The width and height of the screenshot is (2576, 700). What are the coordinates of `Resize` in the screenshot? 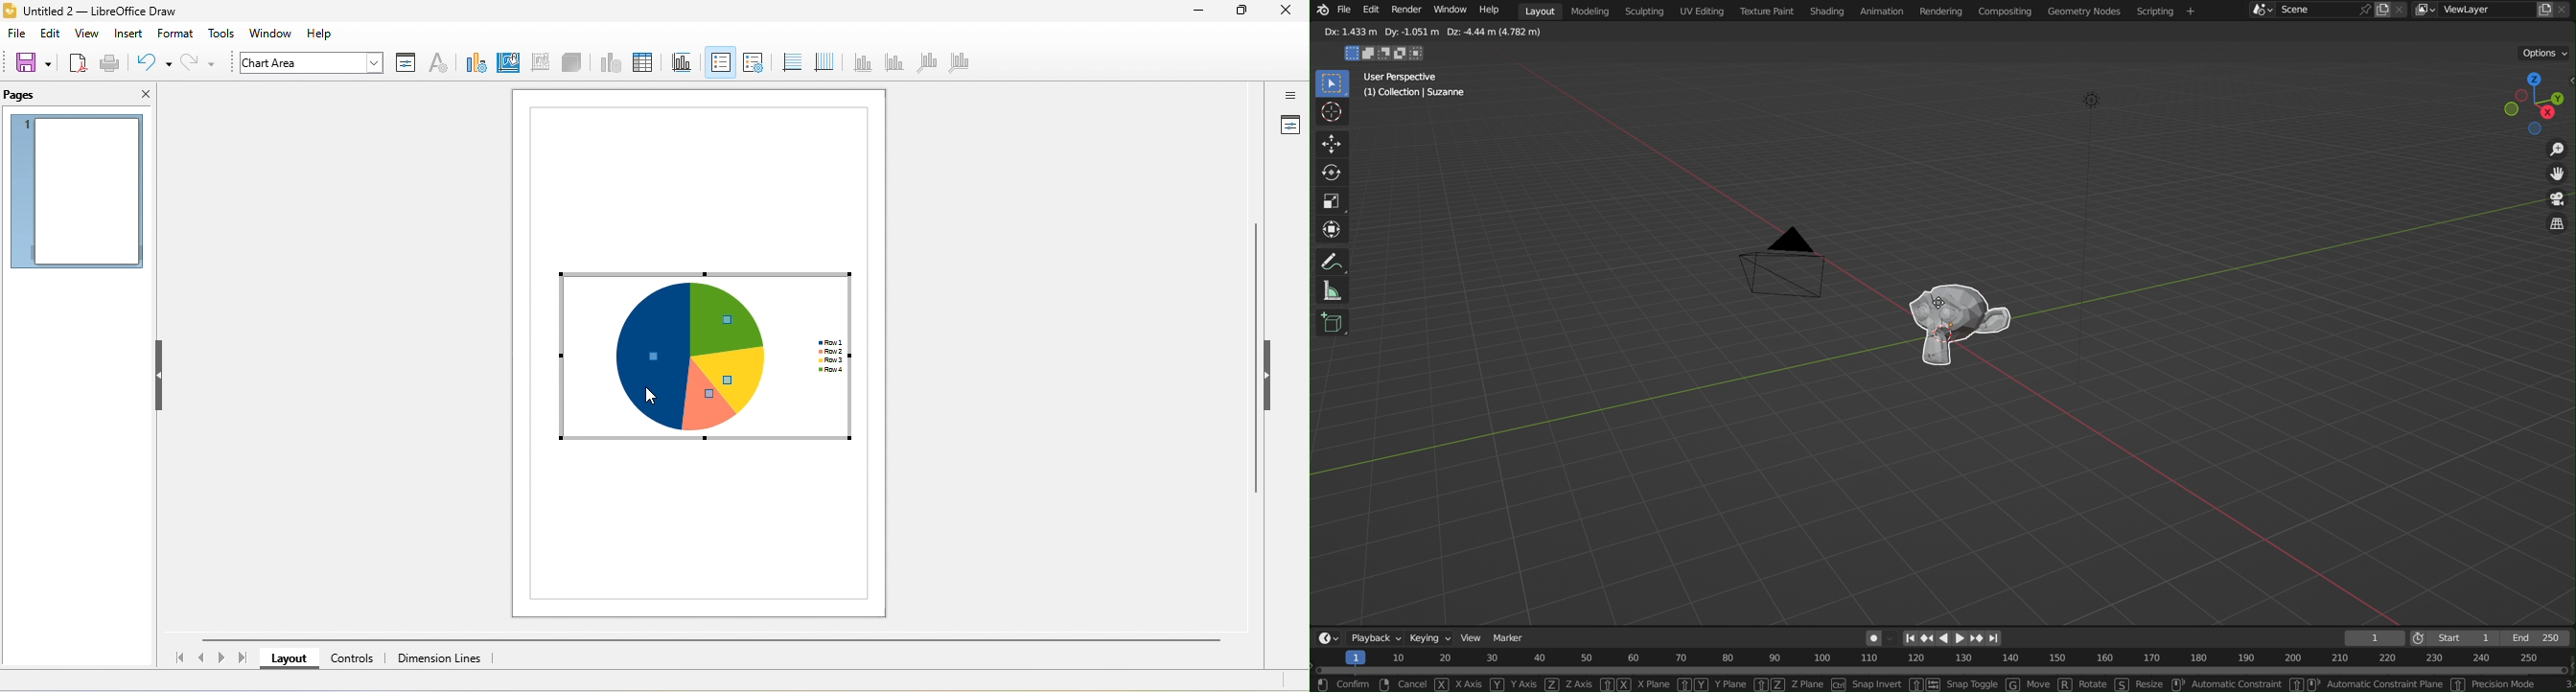 It's located at (2148, 683).